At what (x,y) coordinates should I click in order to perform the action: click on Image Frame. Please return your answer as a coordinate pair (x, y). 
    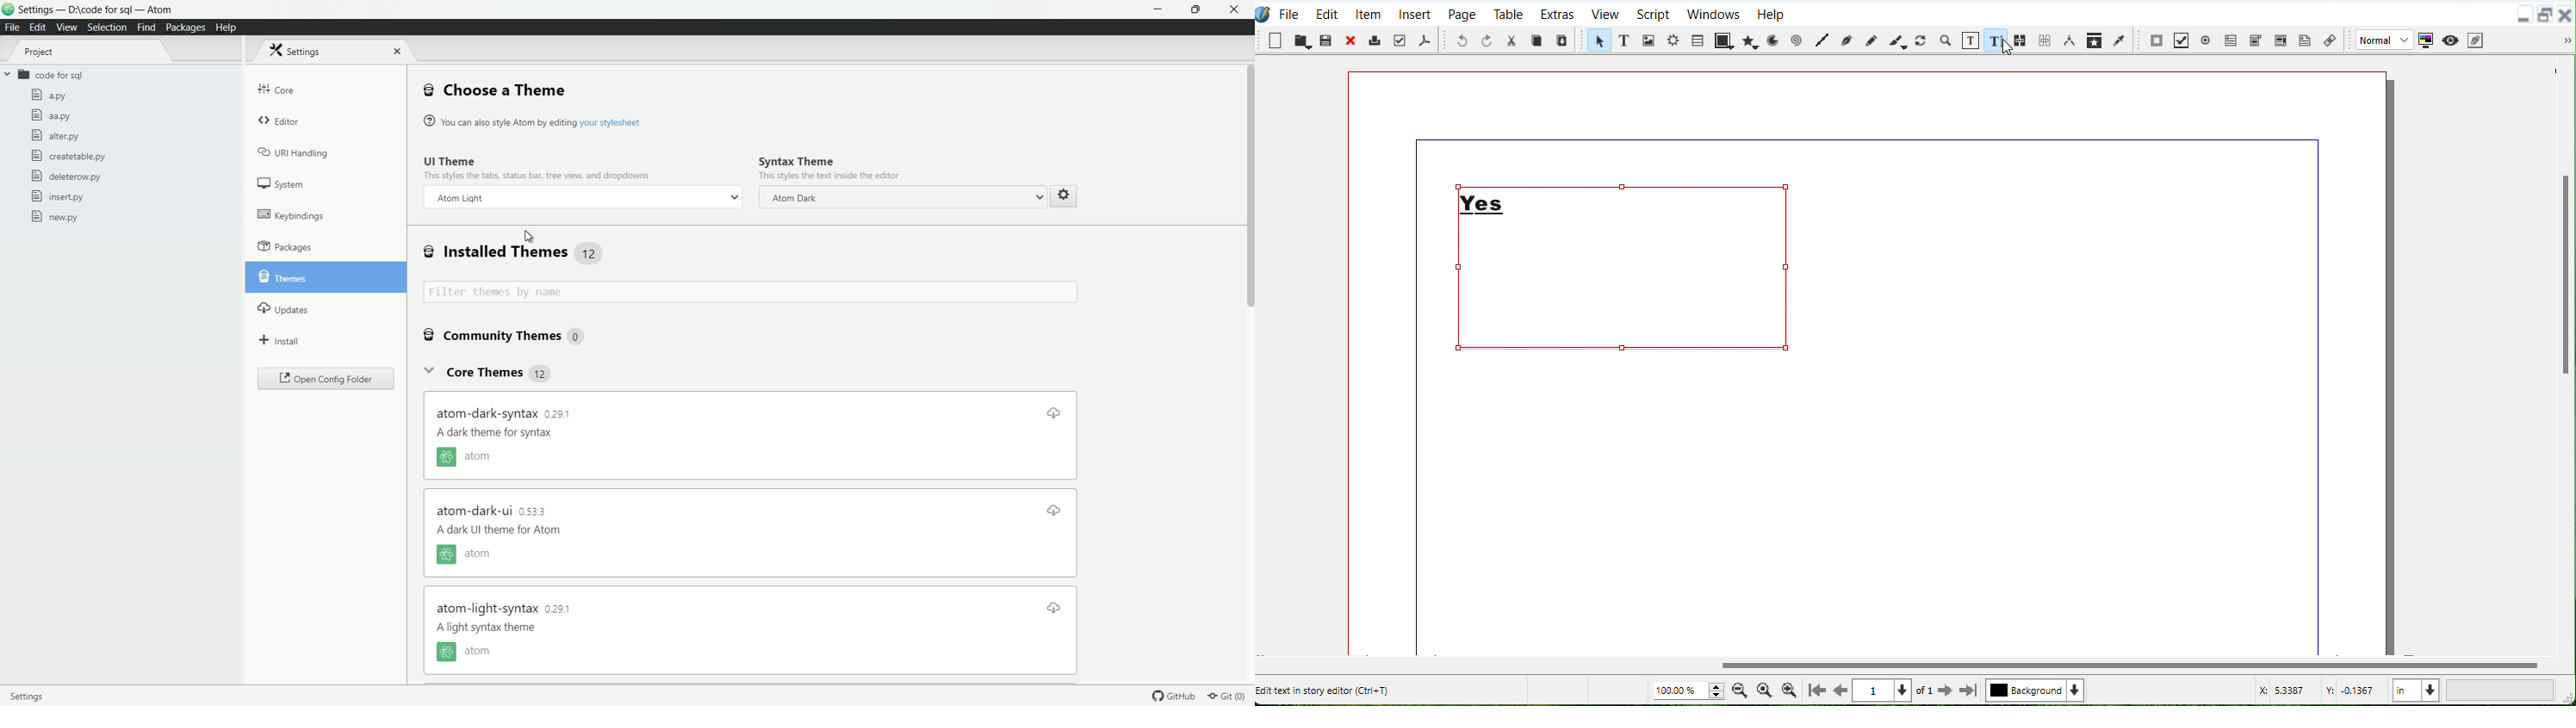
    Looking at the image, I should click on (1648, 40).